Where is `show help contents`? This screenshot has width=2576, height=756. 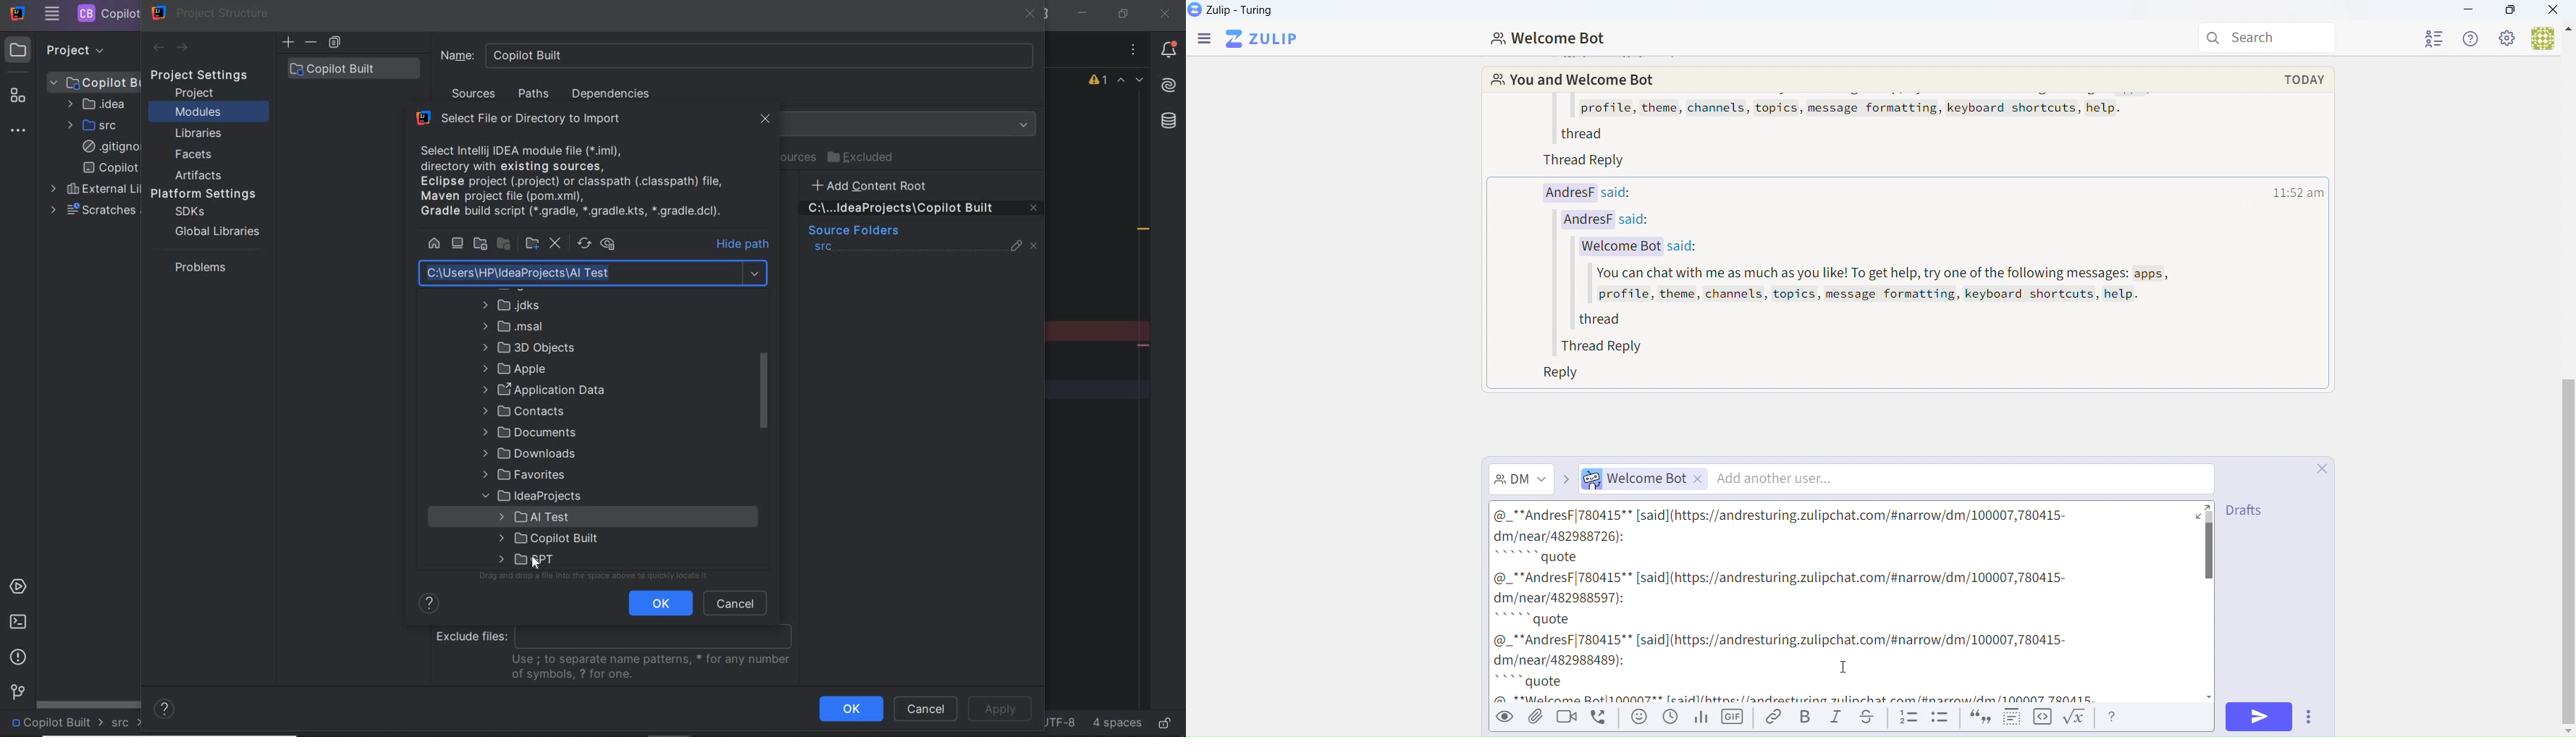 show help contents is located at coordinates (429, 606).